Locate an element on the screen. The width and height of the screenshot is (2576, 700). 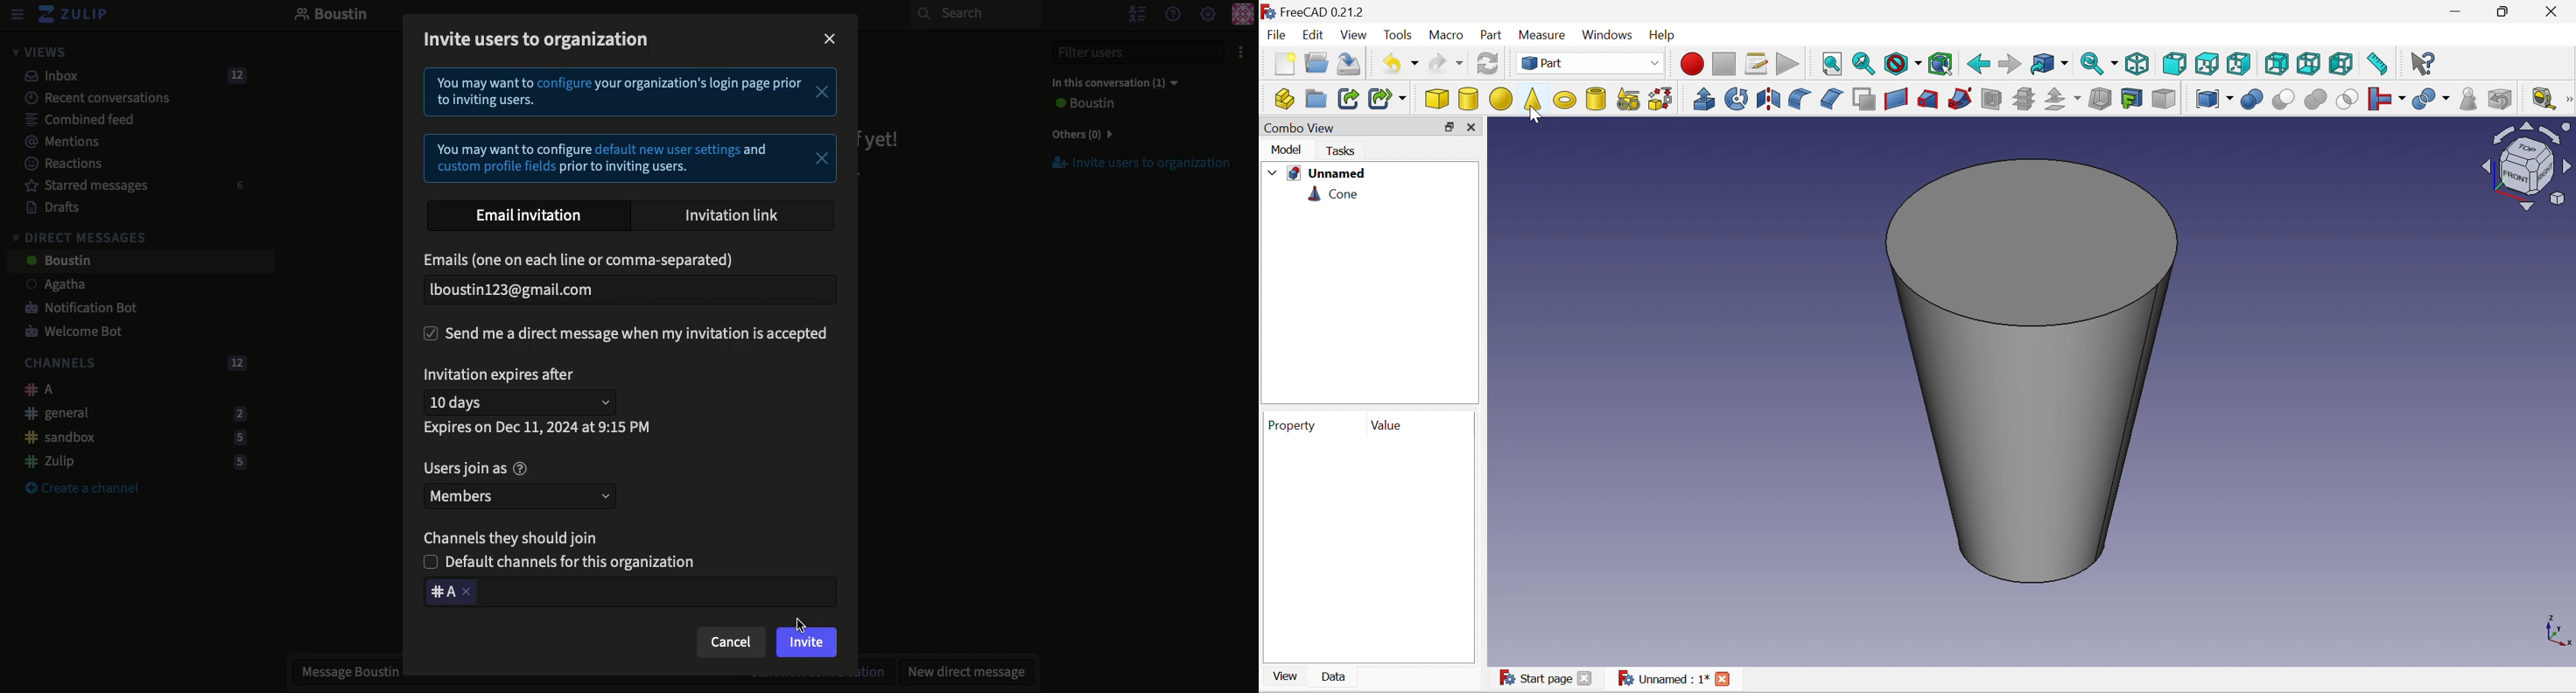
Restore down is located at coordinates (1451, 128).